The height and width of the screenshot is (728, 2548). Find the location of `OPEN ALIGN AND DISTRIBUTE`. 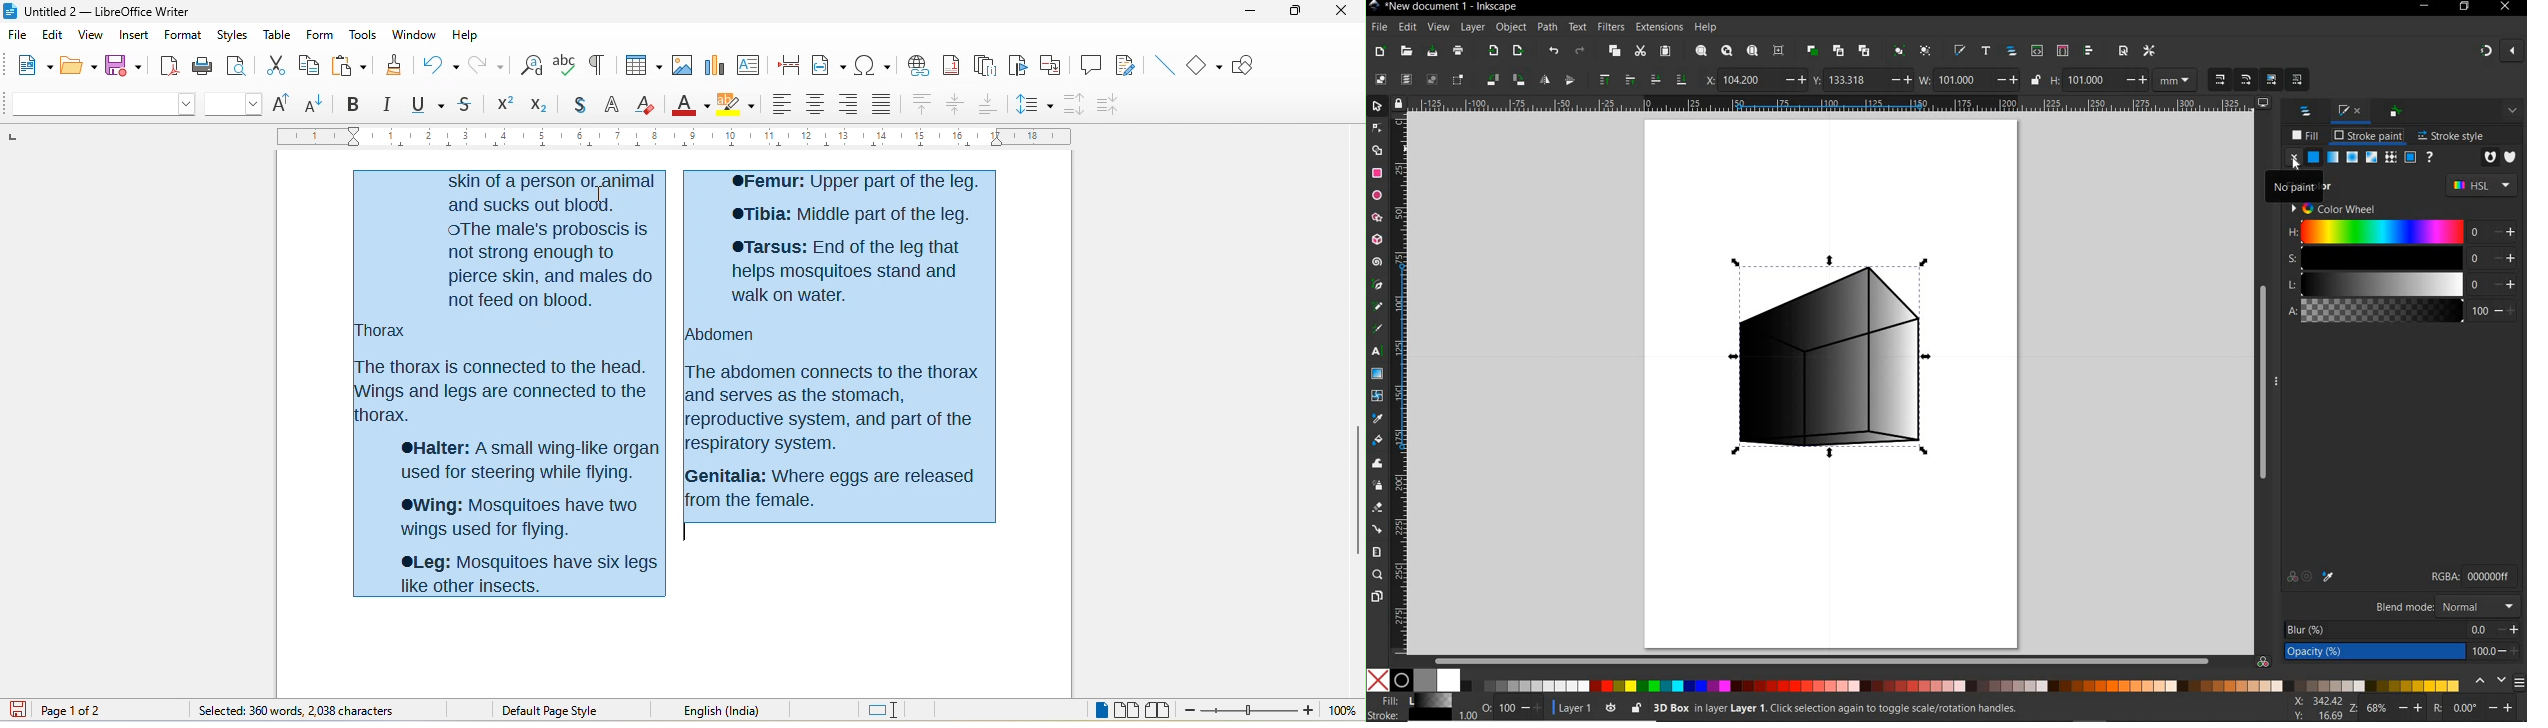

OPEN ALIGN AND DISTRIBUTE is located at coordinates (2089, 50).